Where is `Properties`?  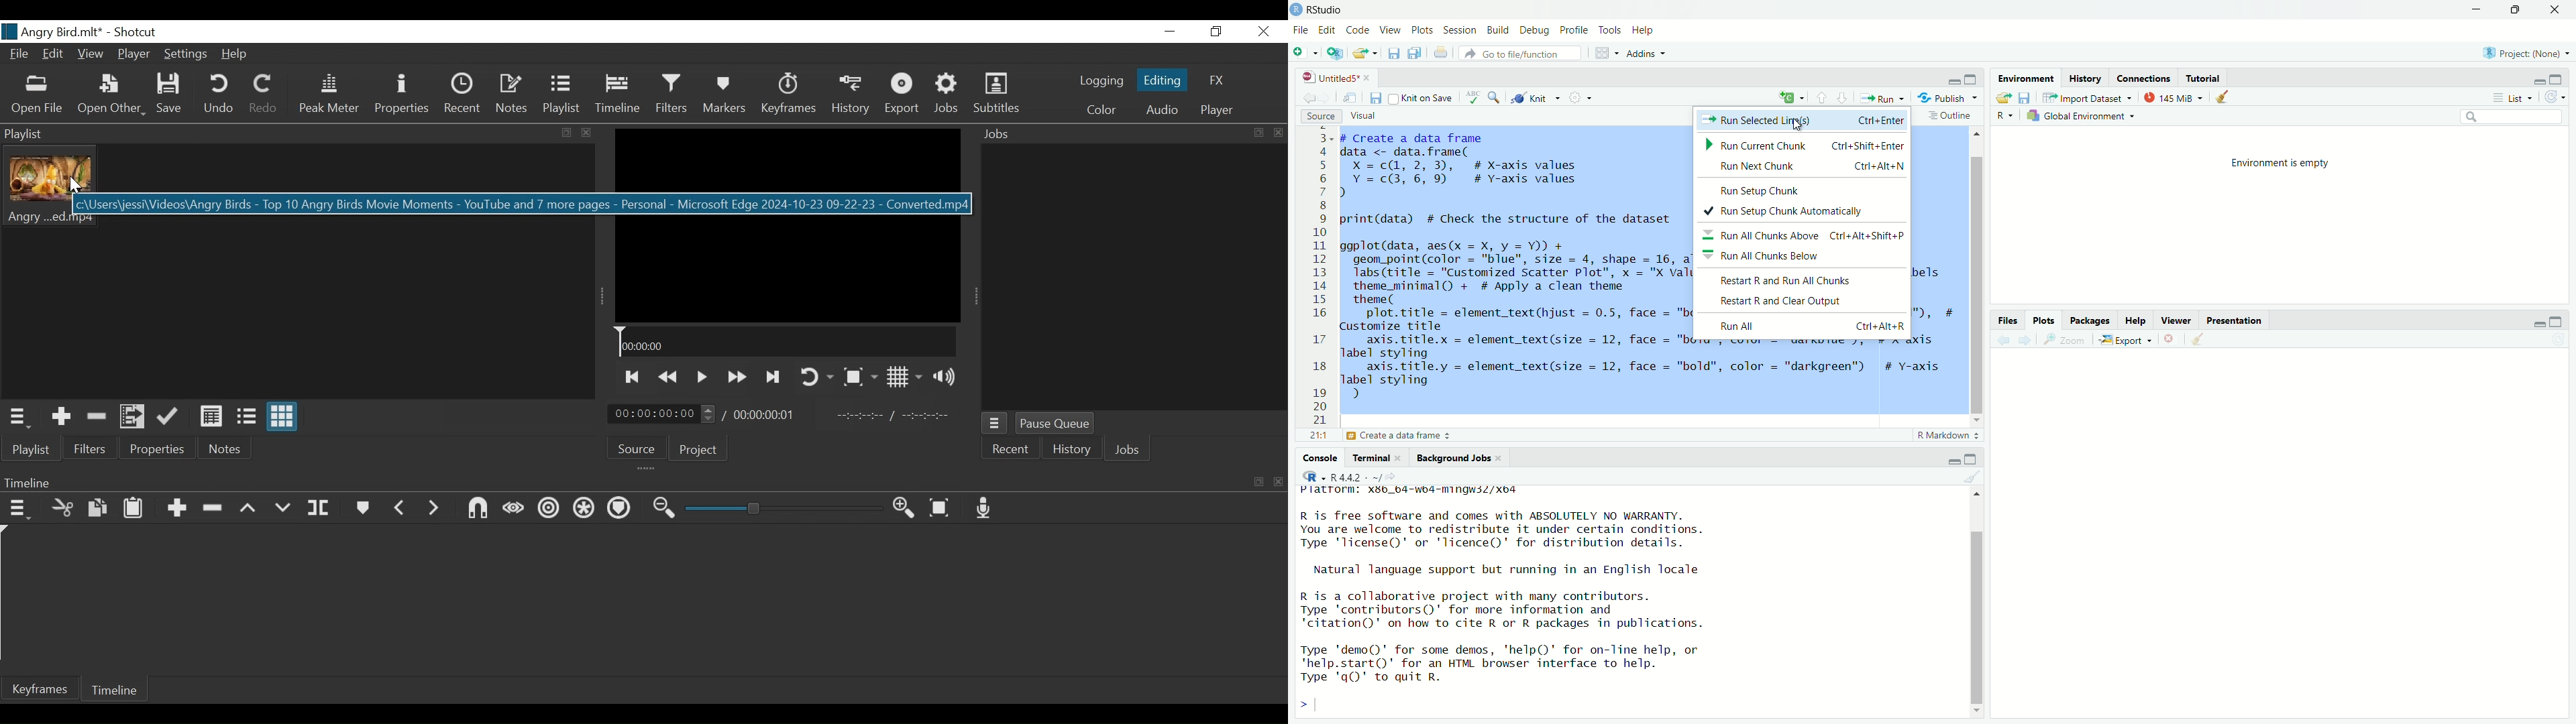
Properties is located at coordinates (158, 446).